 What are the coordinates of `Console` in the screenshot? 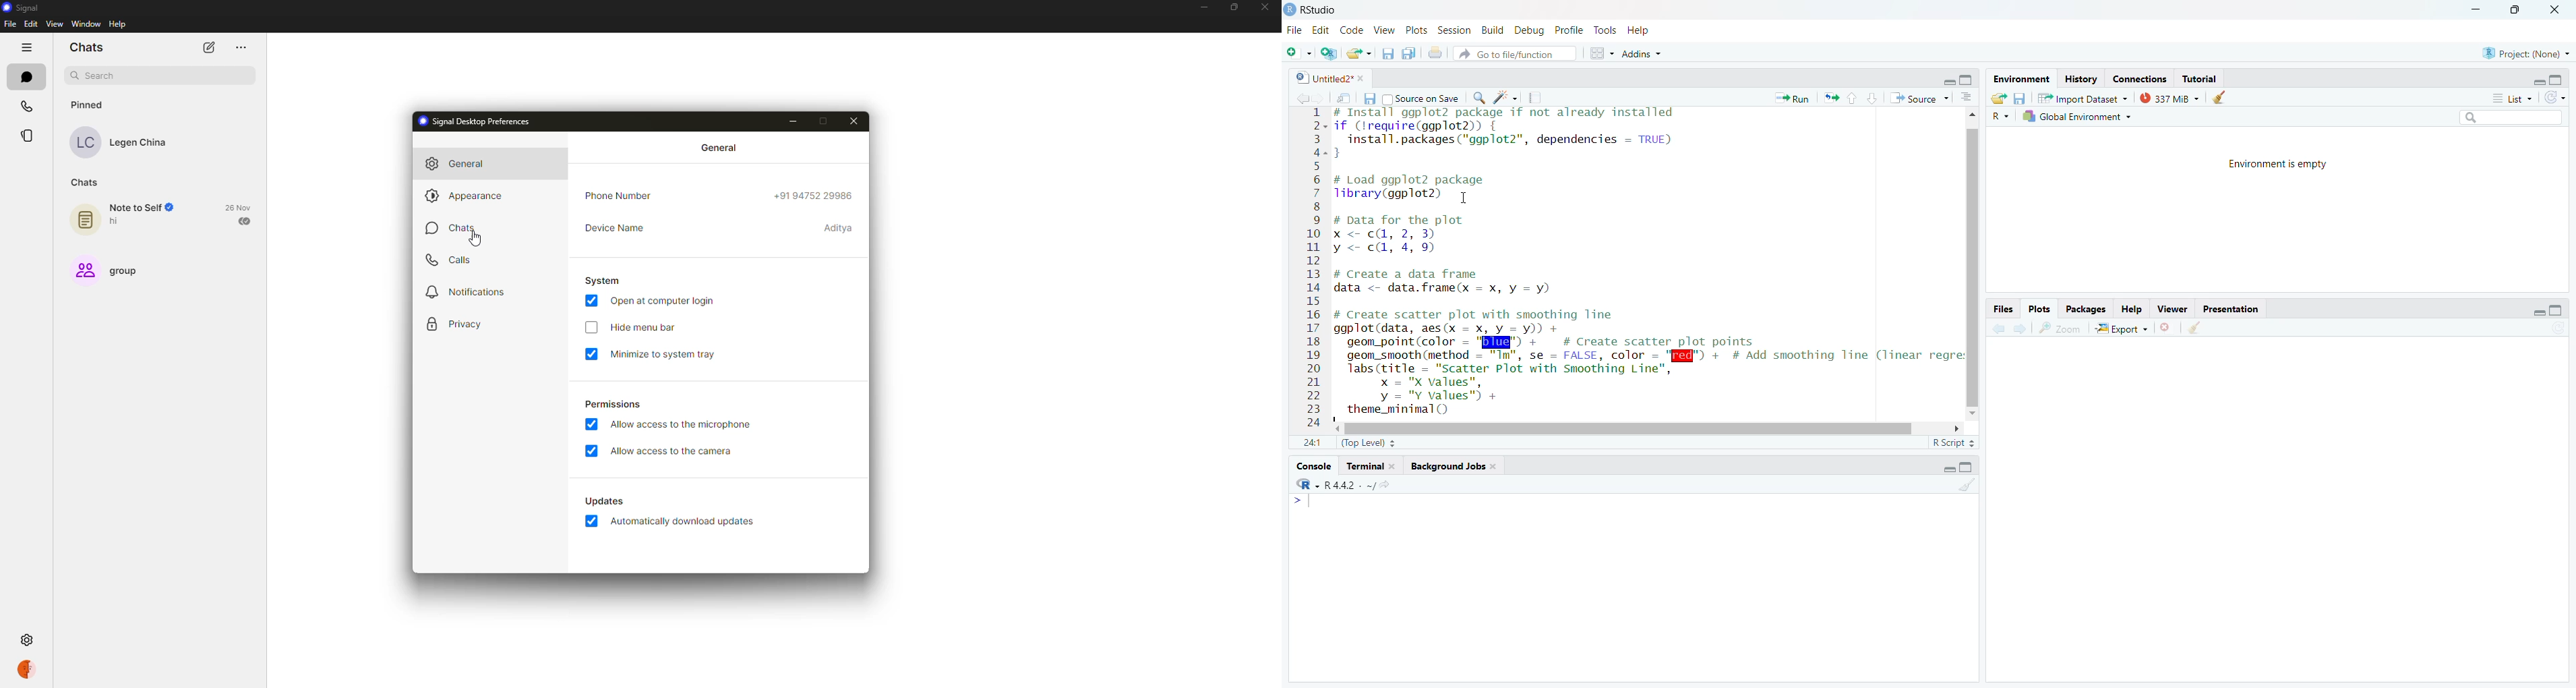 It's located at (1311, 469).